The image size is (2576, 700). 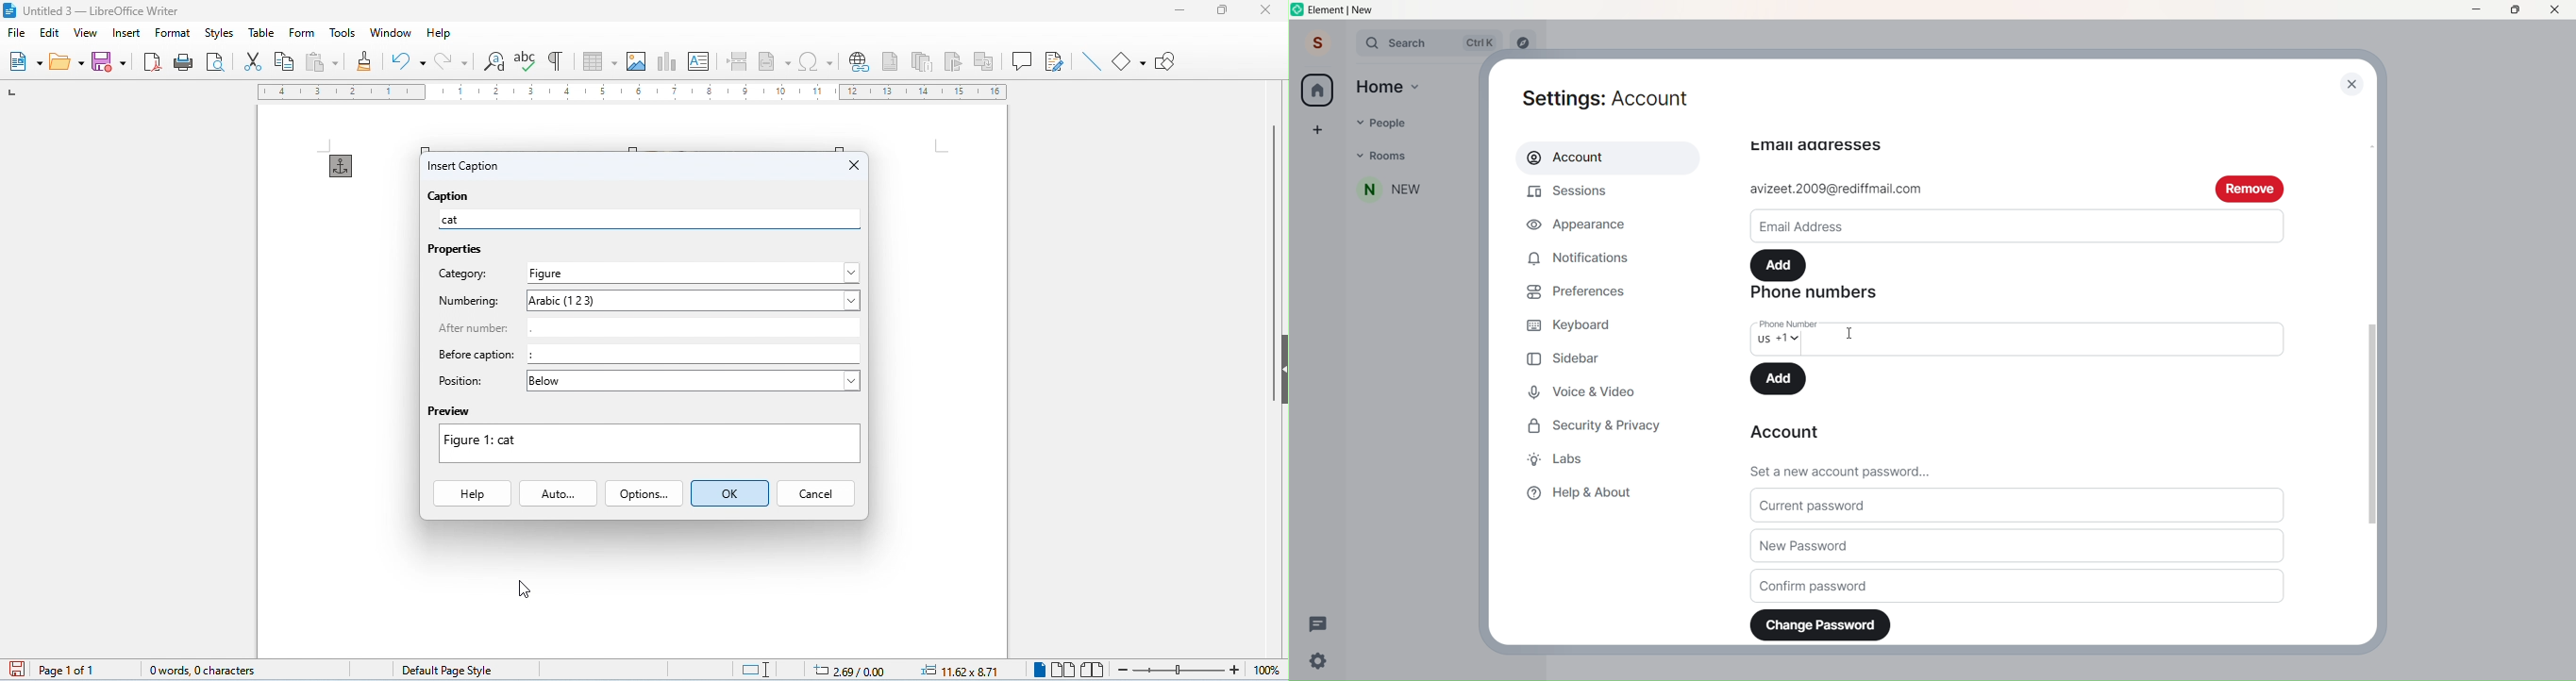 I want to click on Scroll Bar, so click(x=2371, y=420).